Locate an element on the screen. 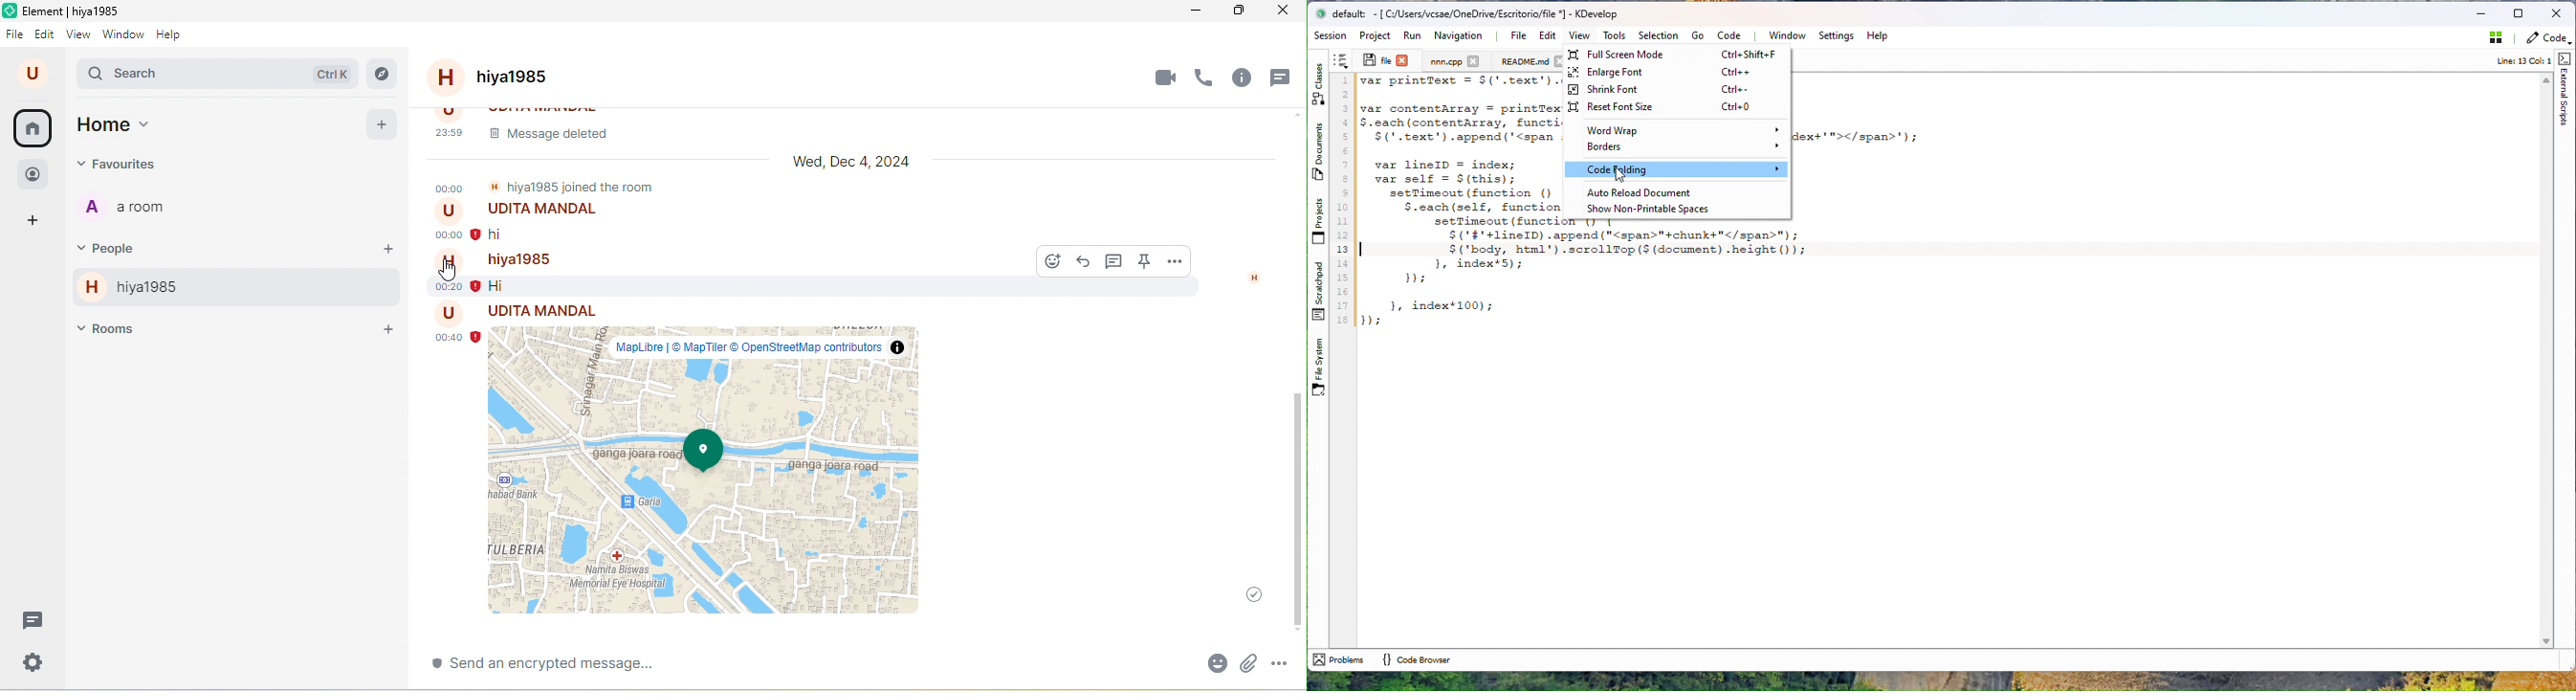 The width and height of the screenshot is (2576, 700). threads is located at coordinates (34, 620).